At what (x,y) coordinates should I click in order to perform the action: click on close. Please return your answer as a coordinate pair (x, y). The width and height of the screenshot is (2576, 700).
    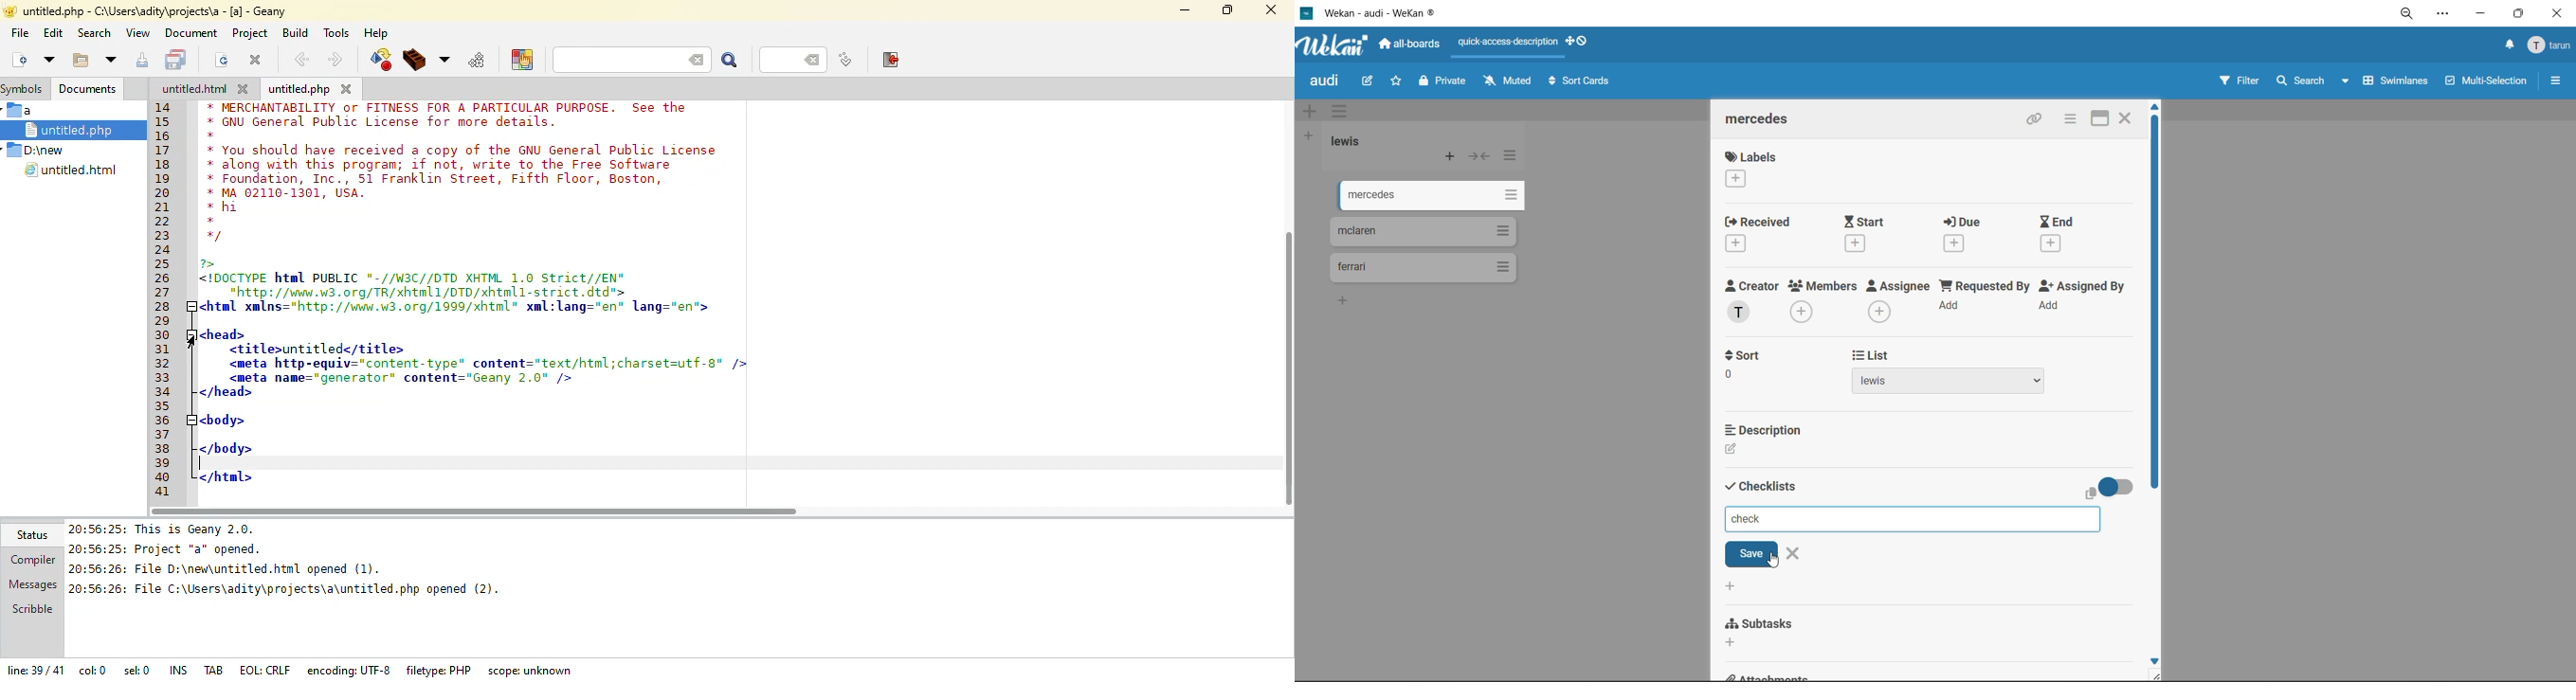
    Looking at the image, I should click on (1798, 555).